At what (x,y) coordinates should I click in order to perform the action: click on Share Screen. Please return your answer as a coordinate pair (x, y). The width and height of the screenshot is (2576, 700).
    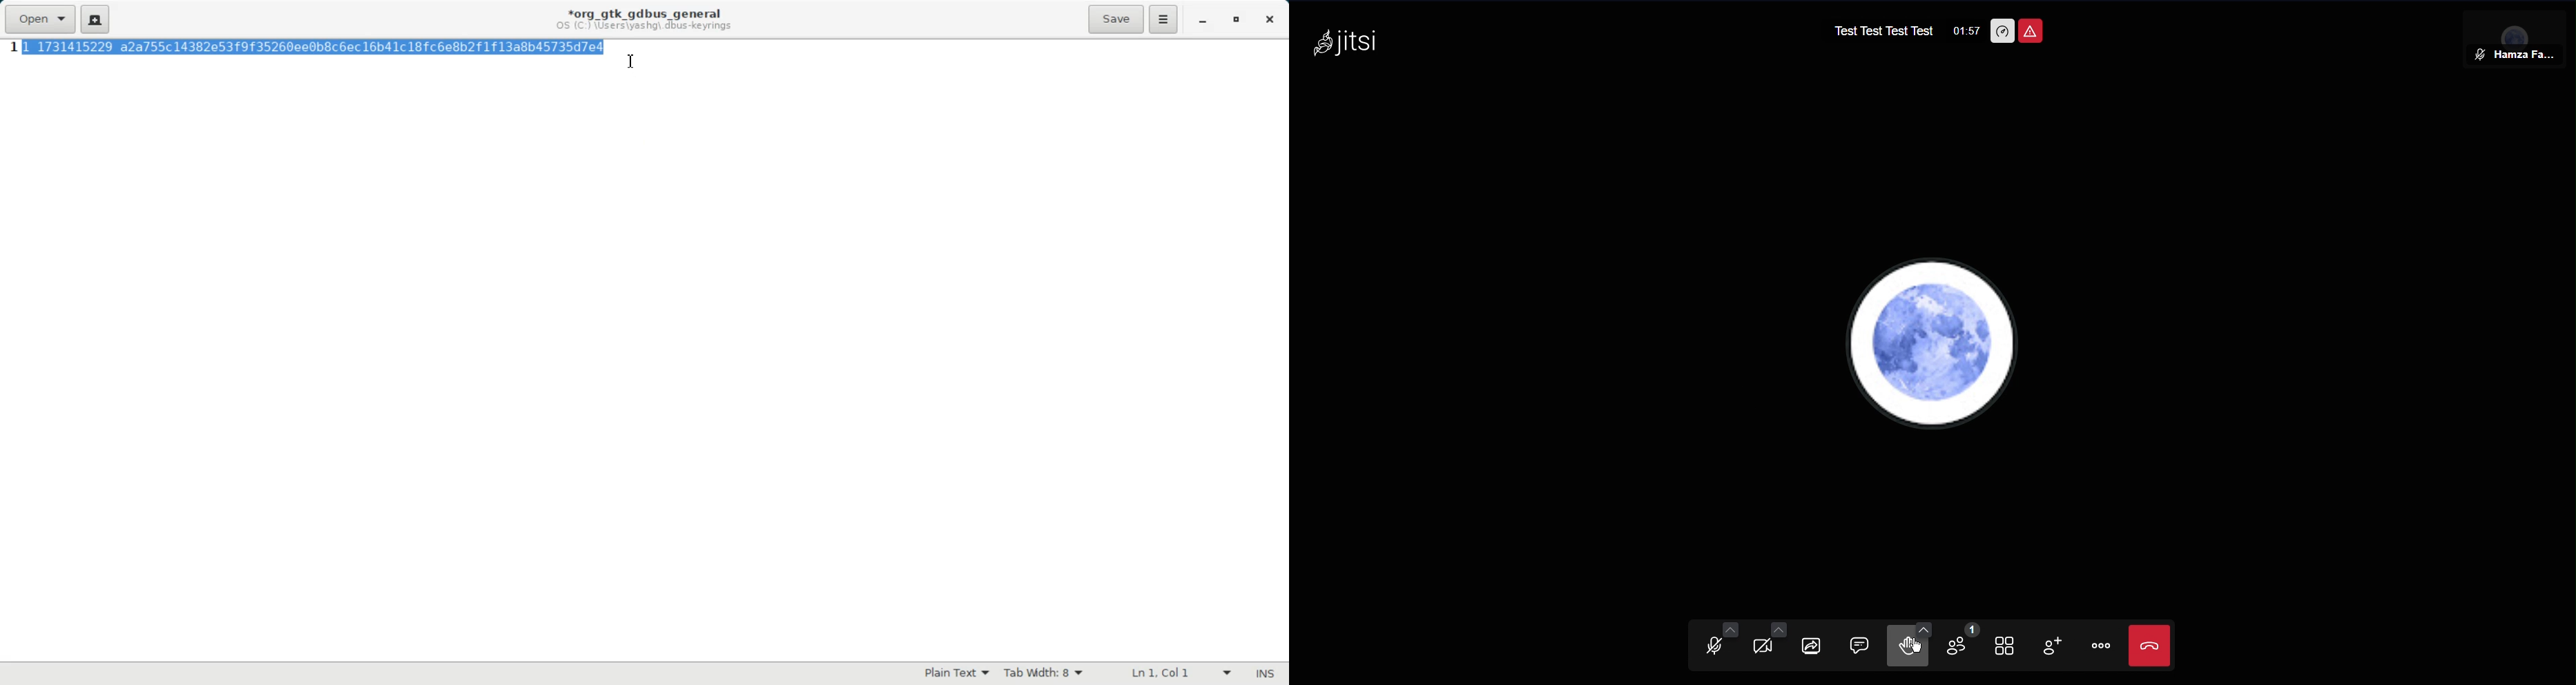
    Looking at the image, I should click on (1818, 644).